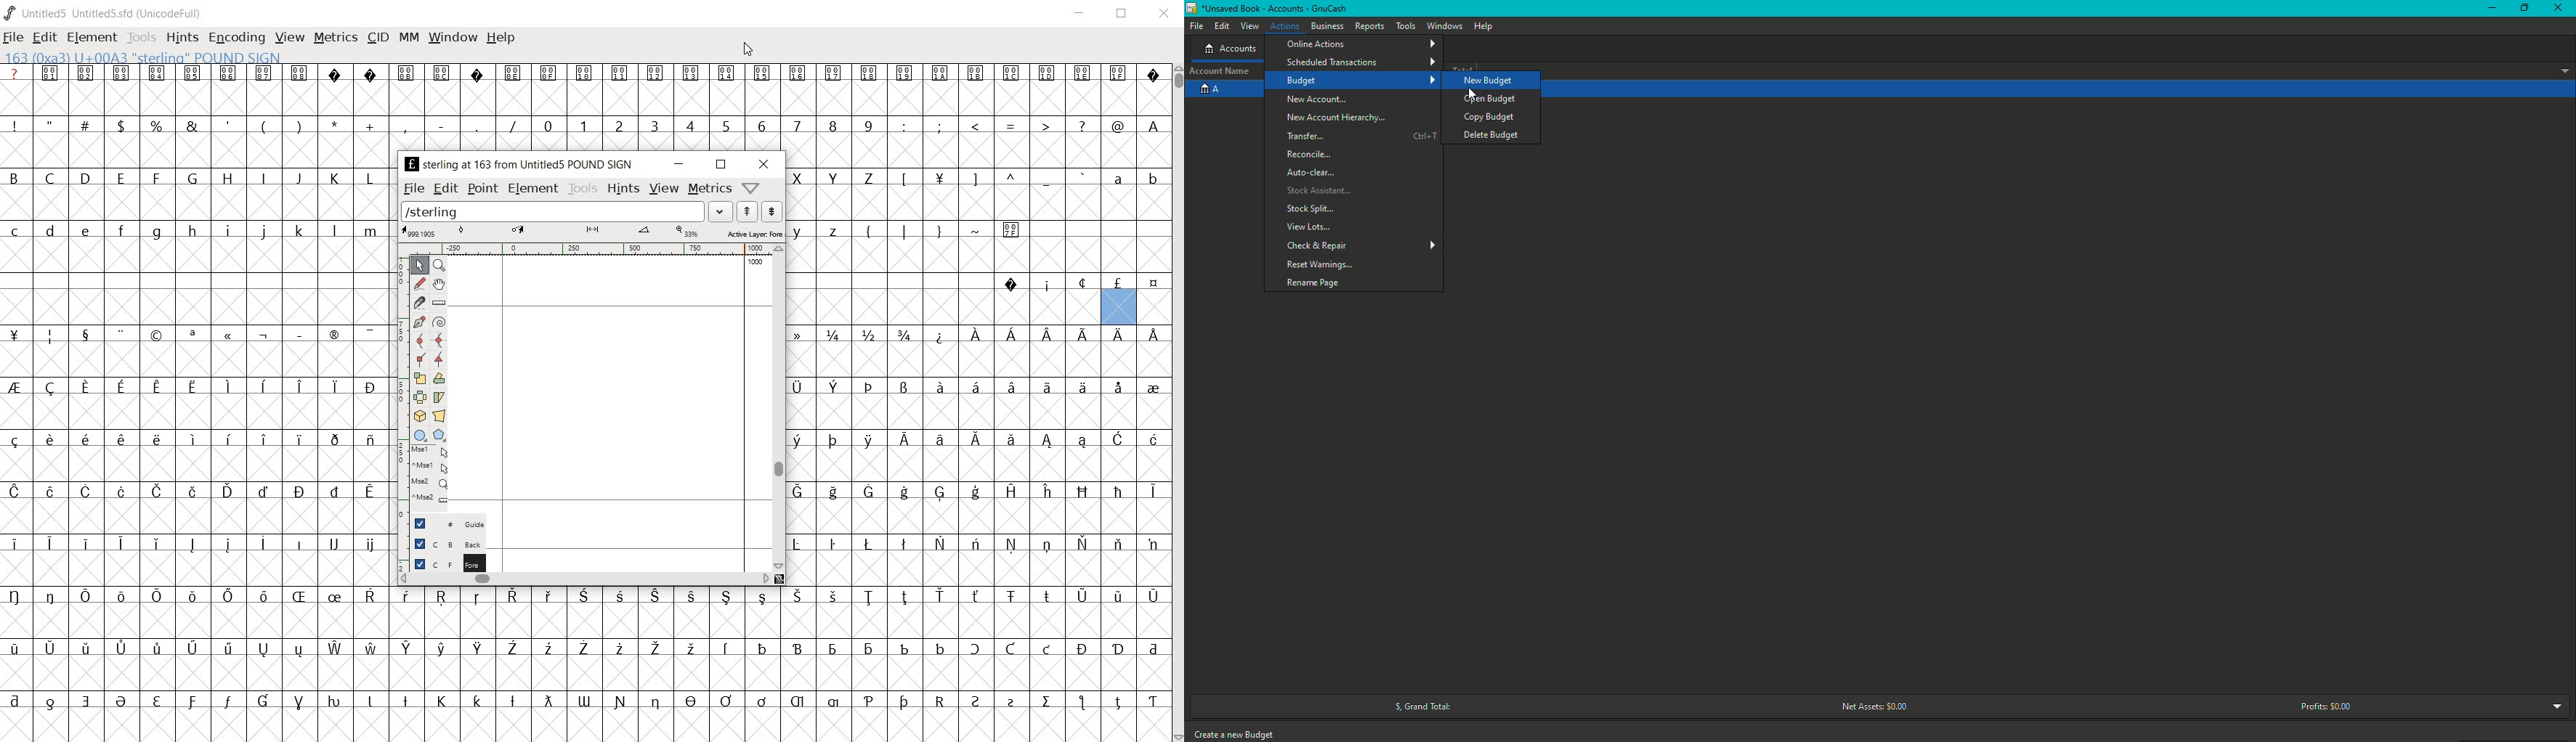  I want to click on Business, so click(1327, 26).